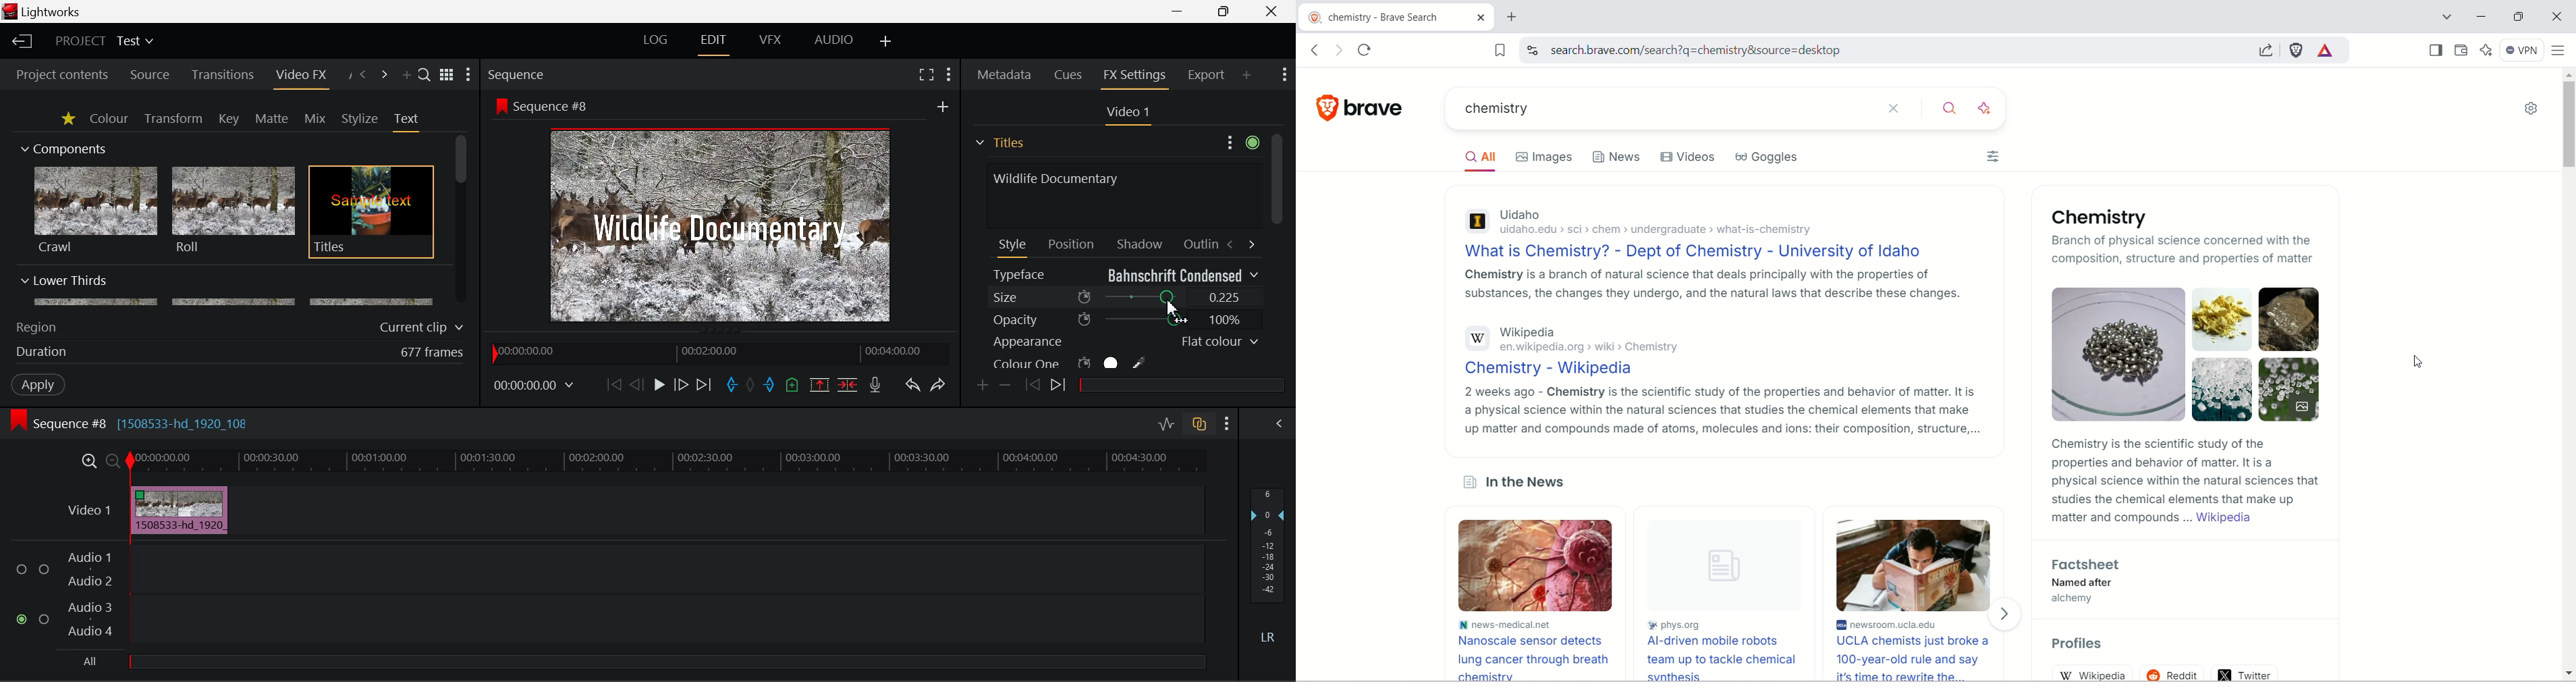 The image size is (2576, 700). What do you see at coordinates (424, 327) in the screenshot?
I see `Current clip` at bounding box center [424, 327].